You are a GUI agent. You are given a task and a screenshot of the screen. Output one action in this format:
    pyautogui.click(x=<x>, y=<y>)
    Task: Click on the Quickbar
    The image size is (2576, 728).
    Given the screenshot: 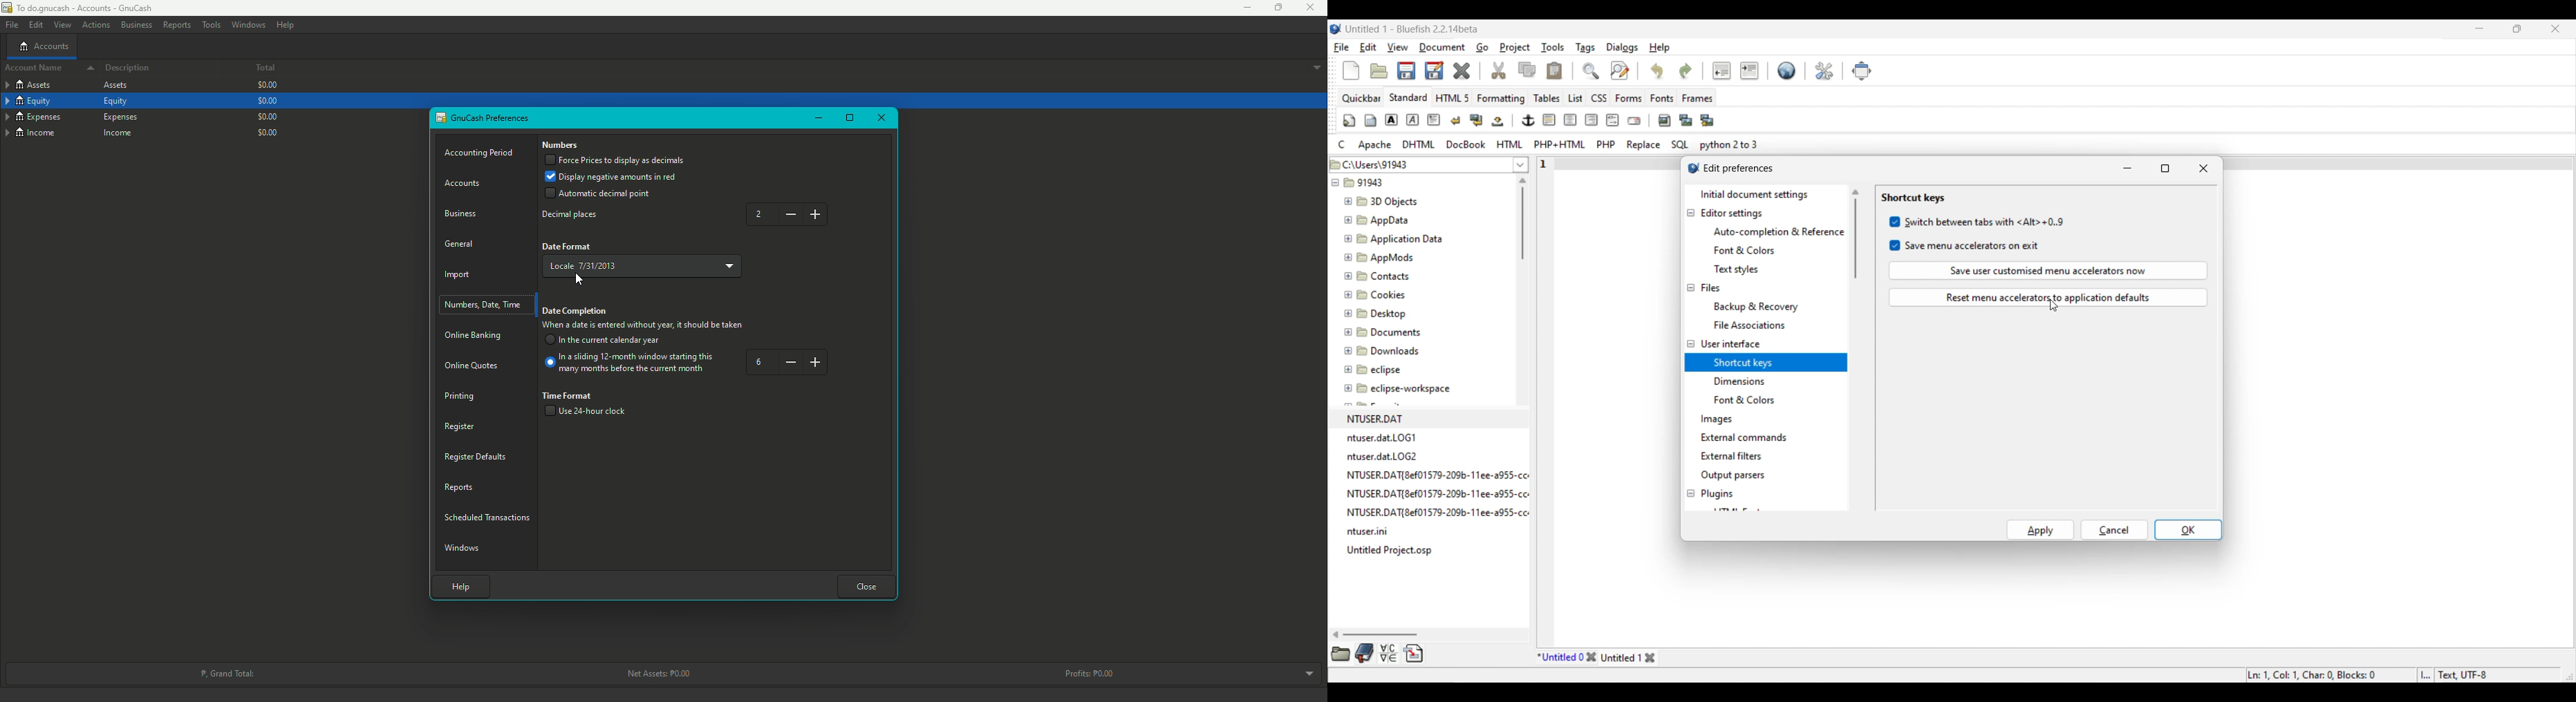 What is the action you would take?
    pyautogui.click(x=1361, y=98)
    